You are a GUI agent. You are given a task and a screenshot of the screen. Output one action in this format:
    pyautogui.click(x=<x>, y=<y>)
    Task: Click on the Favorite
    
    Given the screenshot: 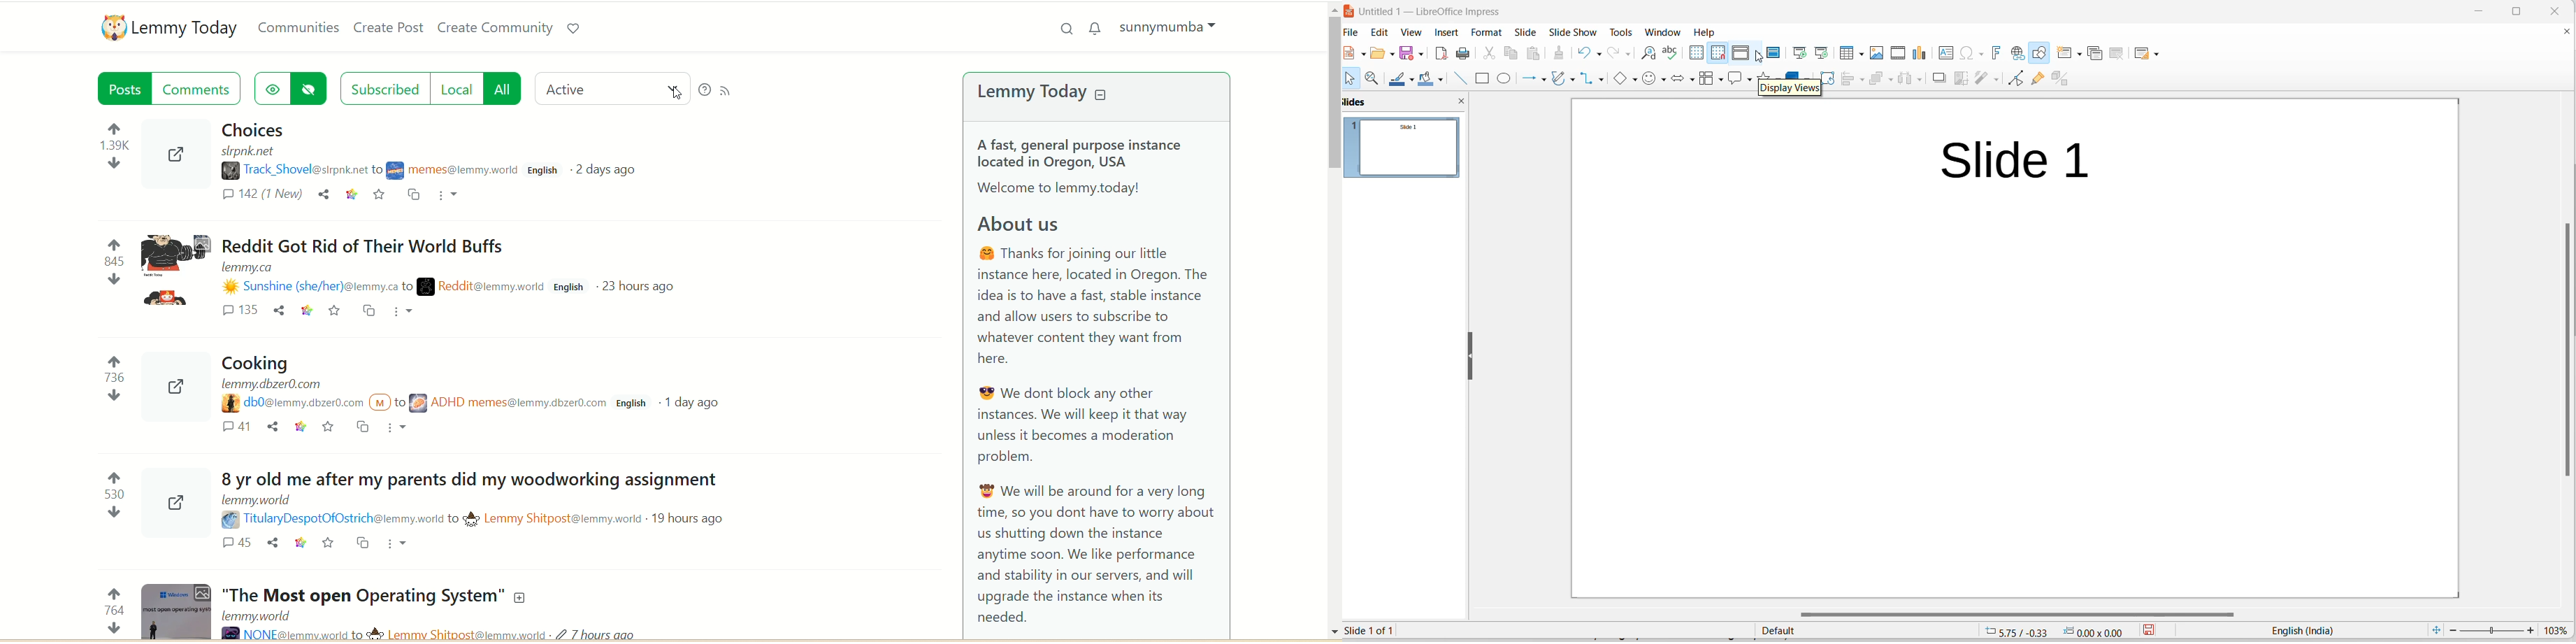 What is the action you would take?
    pyautogui.click(x=335, y=311)
    